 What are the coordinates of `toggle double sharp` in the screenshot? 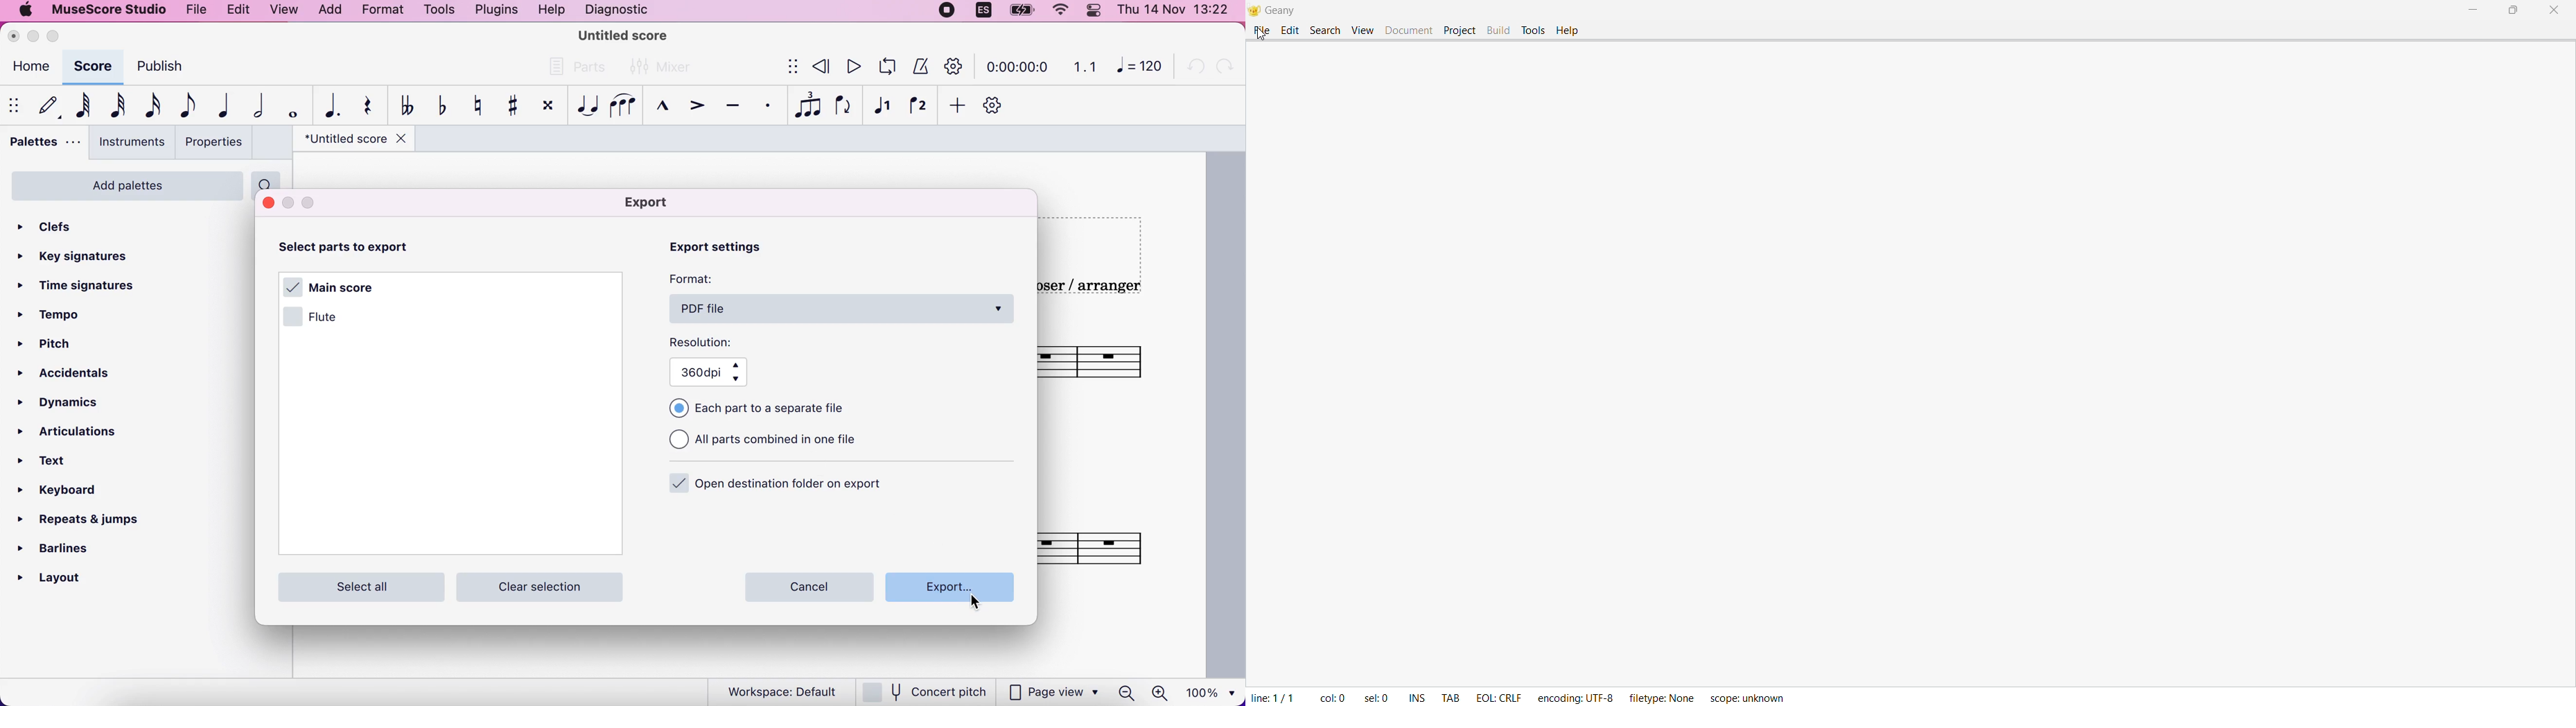 It's located at (546, 106).